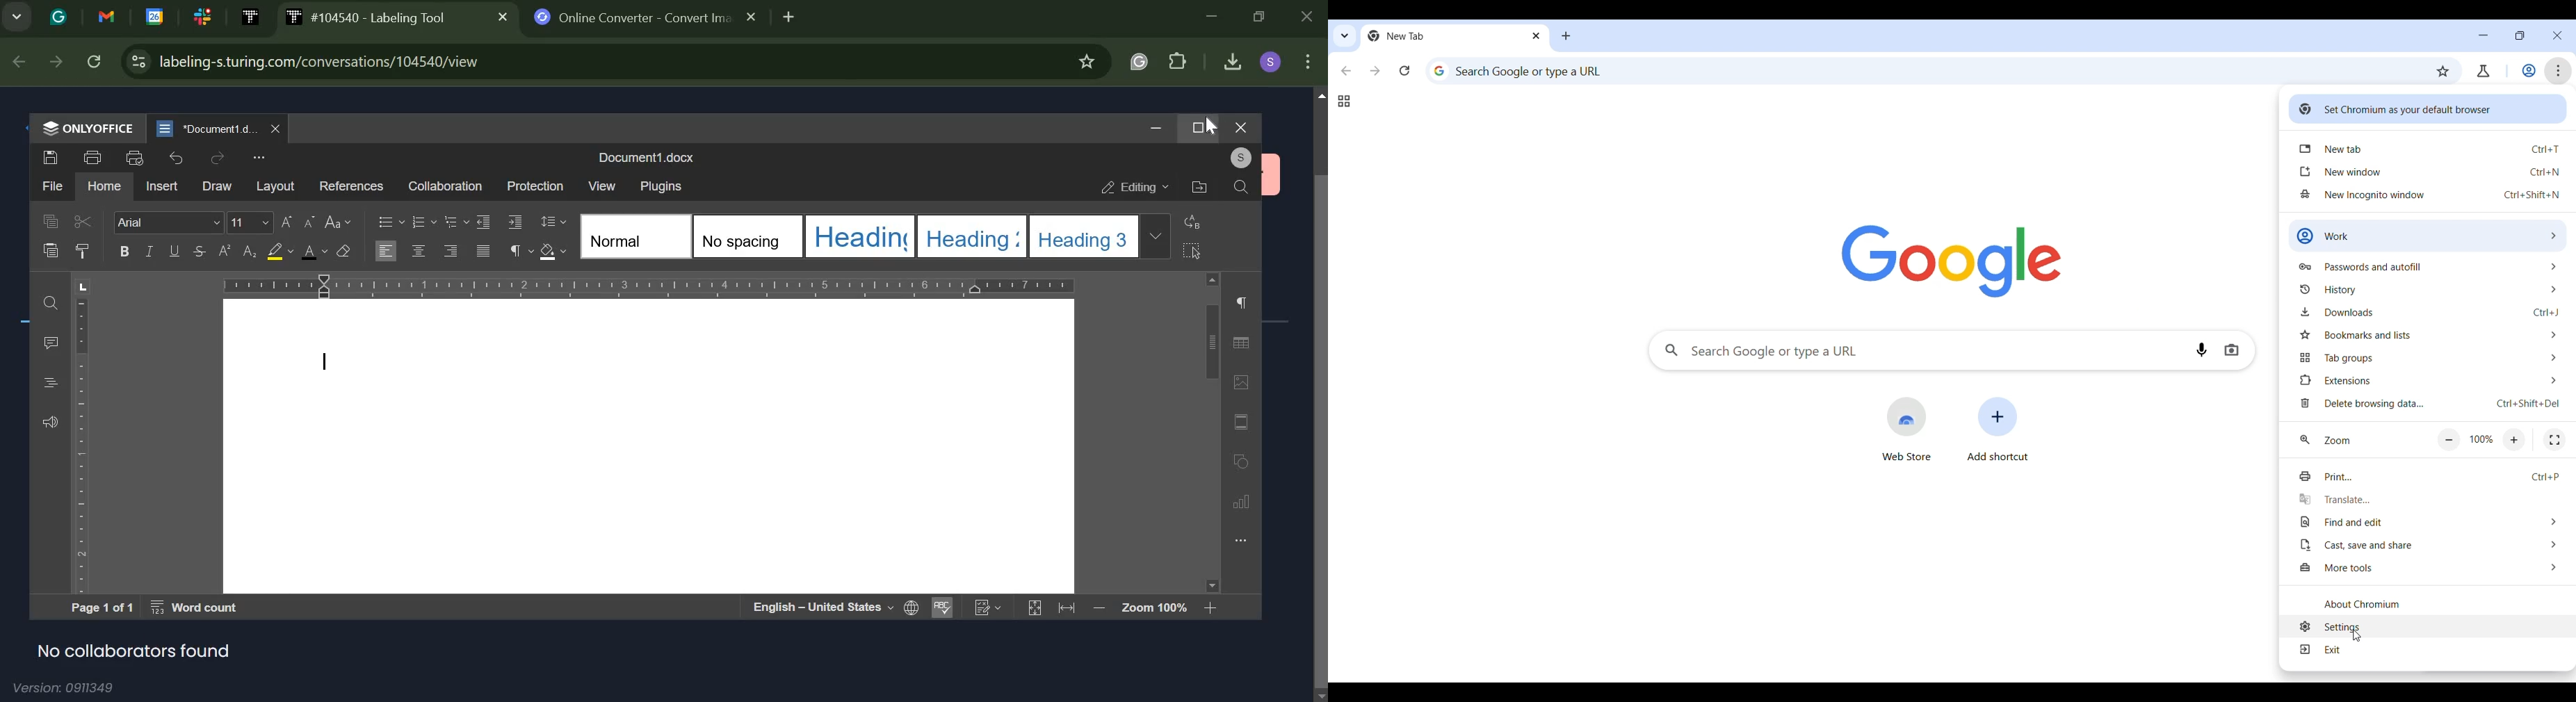 Image resolution: width=2576 pixels, height=728 pixels. Describe the element at coordinates (1211, 127) in the screenshot. I see `cursor` at that location.